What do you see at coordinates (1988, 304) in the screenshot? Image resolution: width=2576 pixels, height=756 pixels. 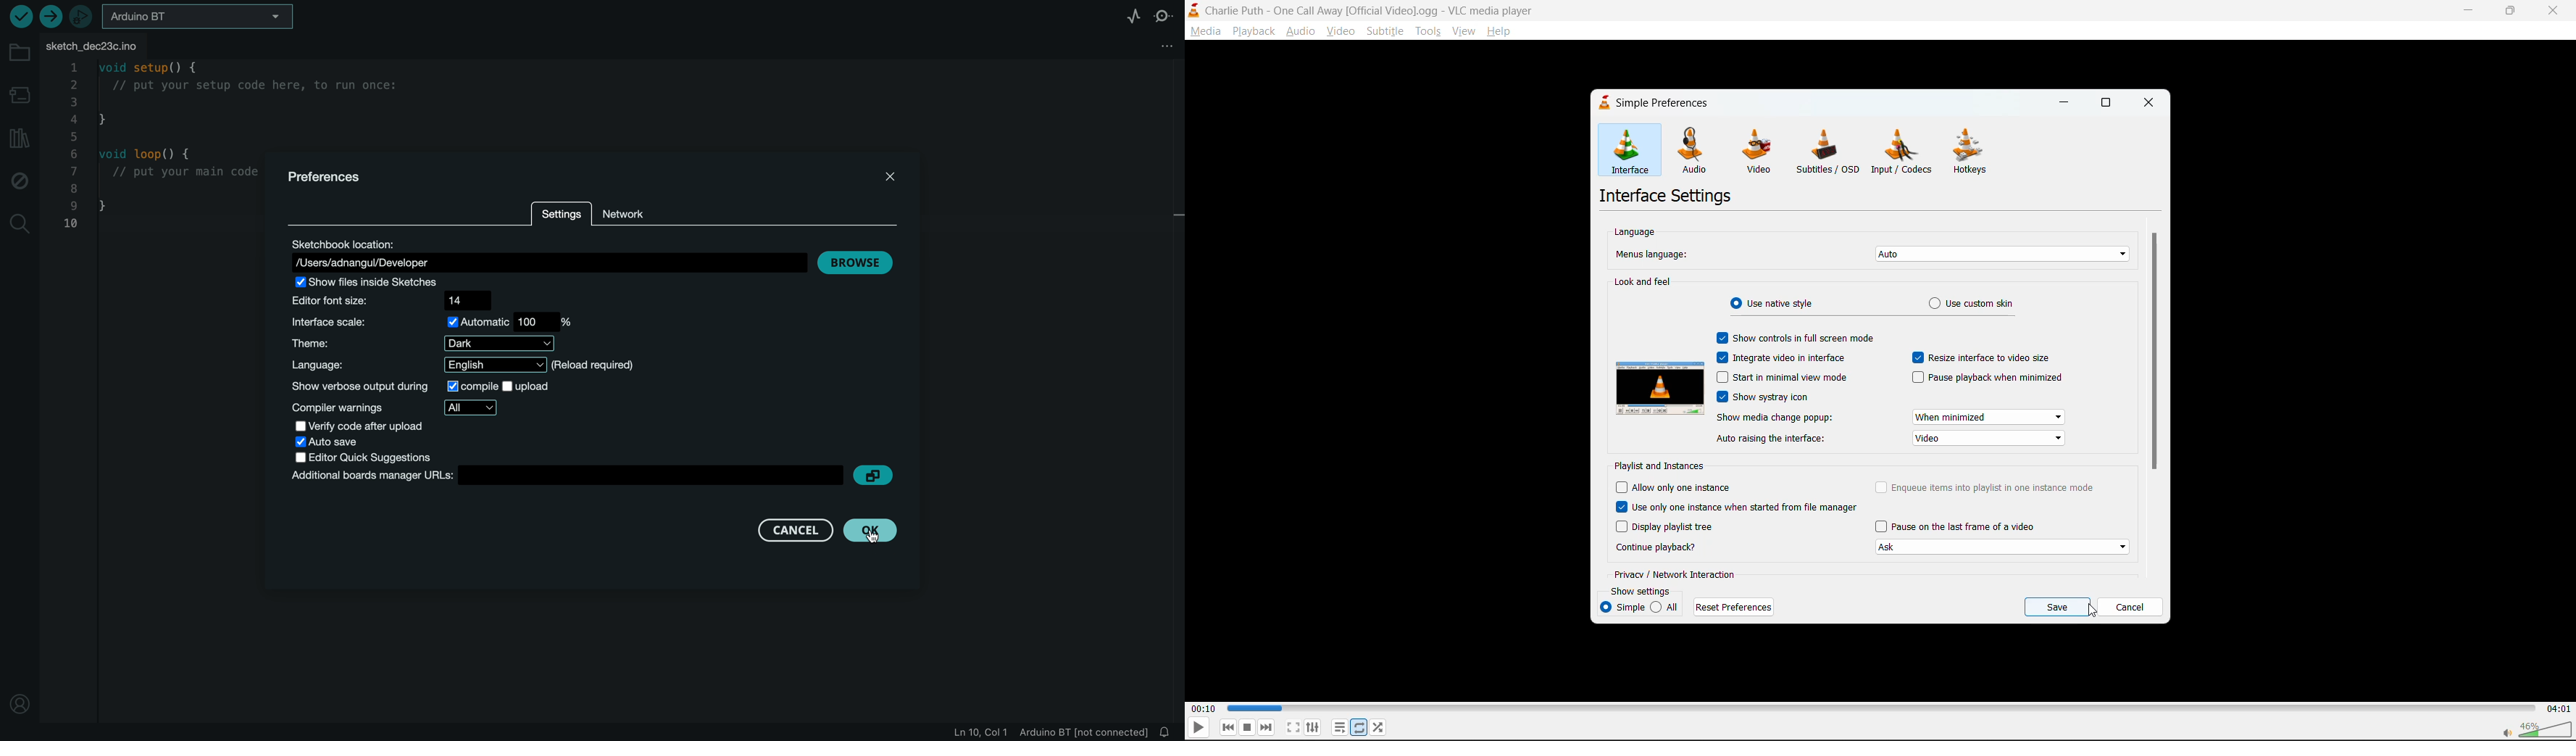 I see `use custom skin` at bounding box center [1988, 304].